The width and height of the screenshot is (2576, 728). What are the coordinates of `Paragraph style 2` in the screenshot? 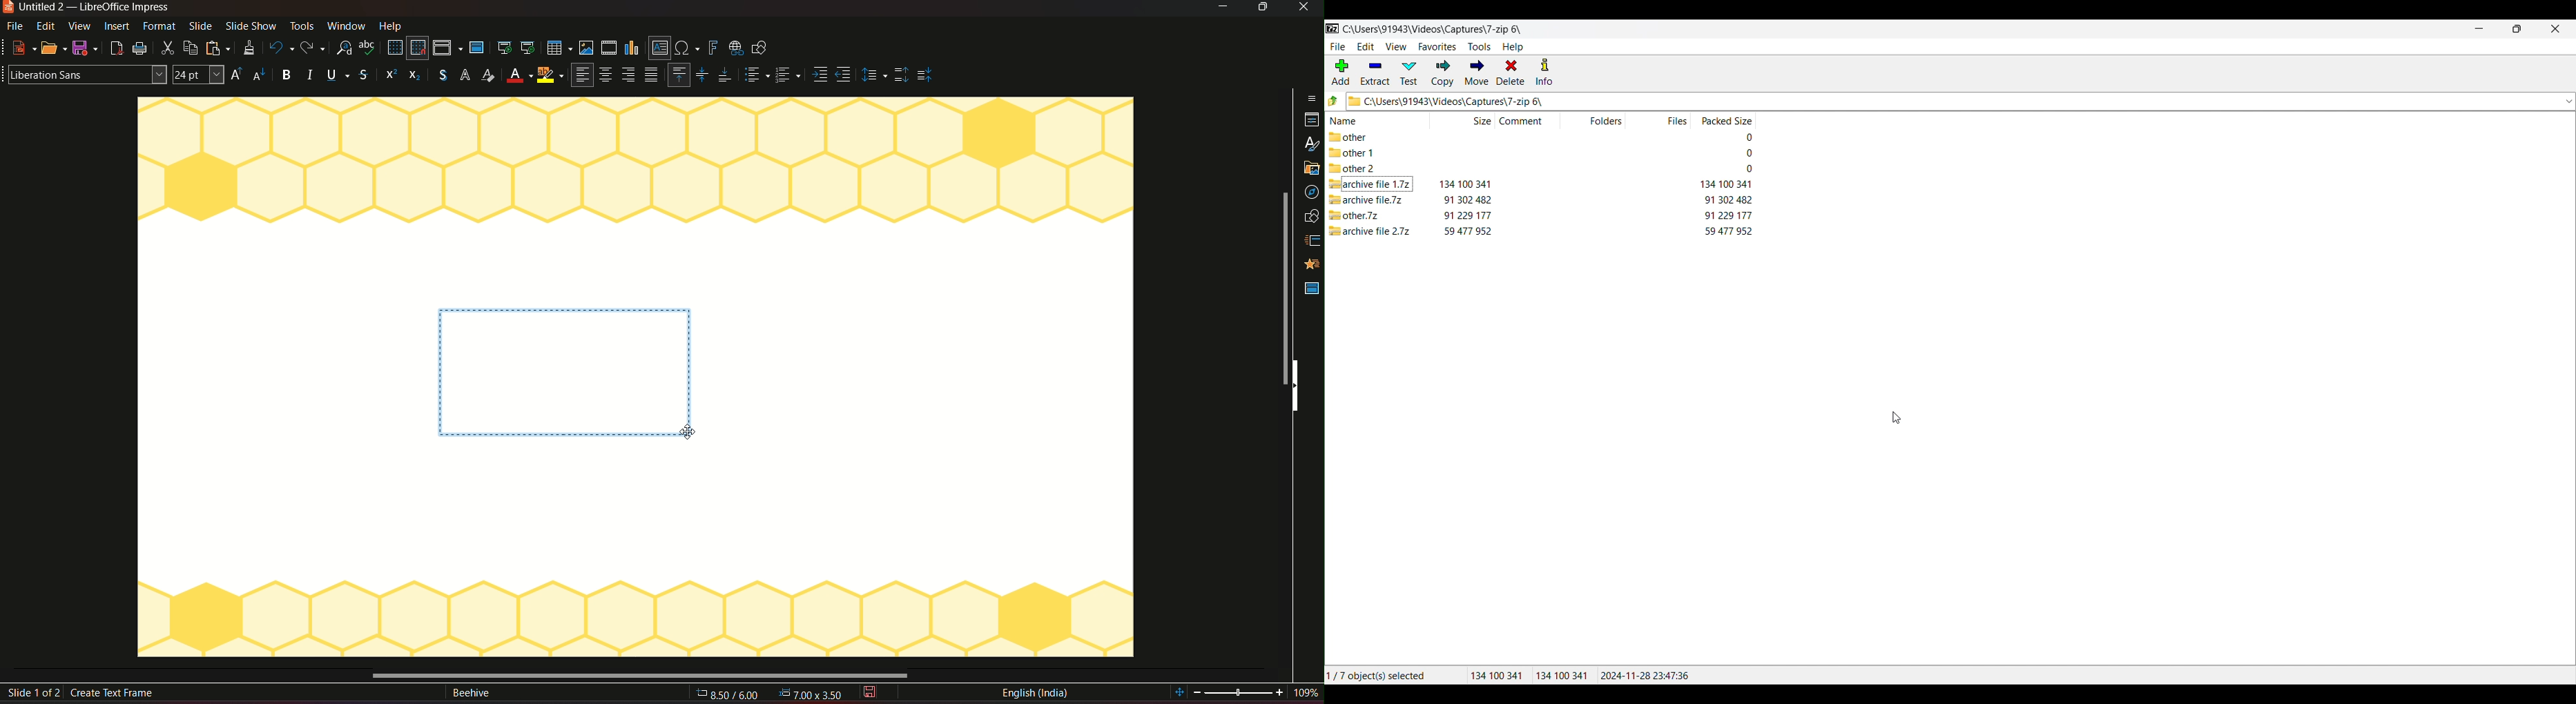 It's located at (790, 76).